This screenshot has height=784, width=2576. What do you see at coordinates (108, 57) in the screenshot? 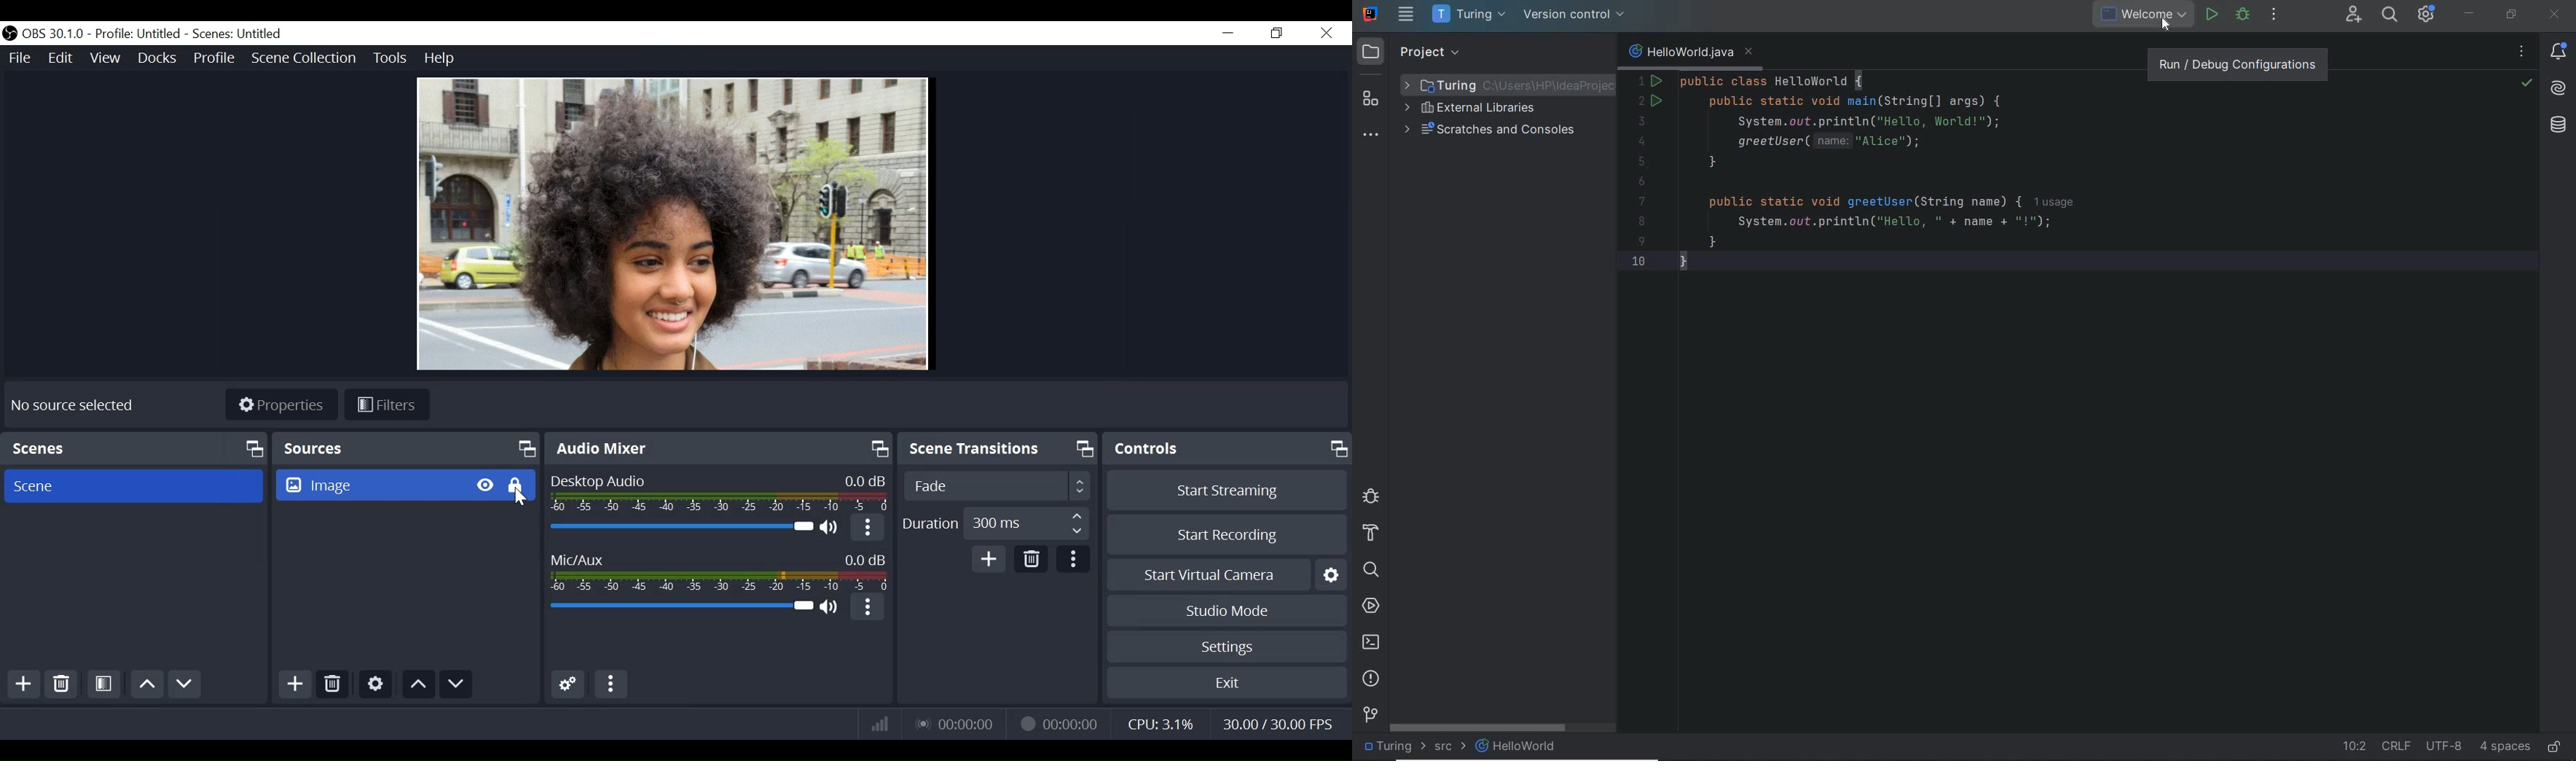
I see `View` at bounding box center [108, 57].